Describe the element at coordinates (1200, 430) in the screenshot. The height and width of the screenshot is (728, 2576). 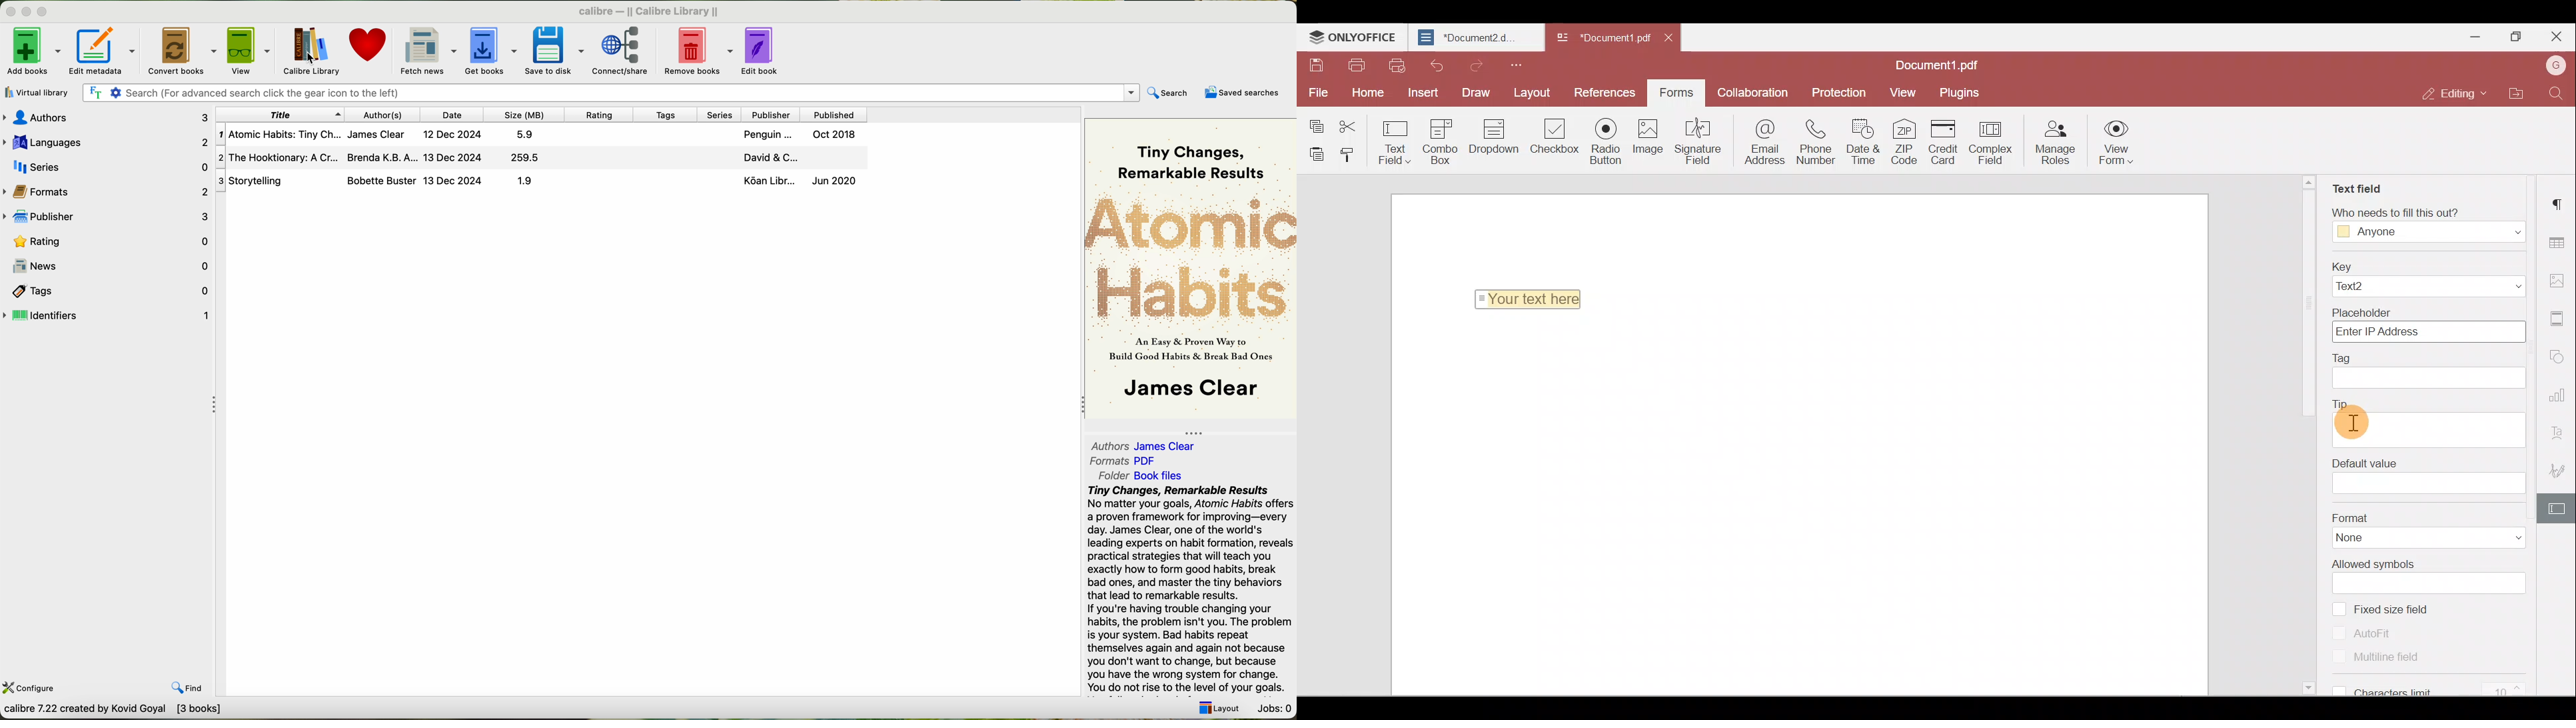
I see `collapse` at that location.